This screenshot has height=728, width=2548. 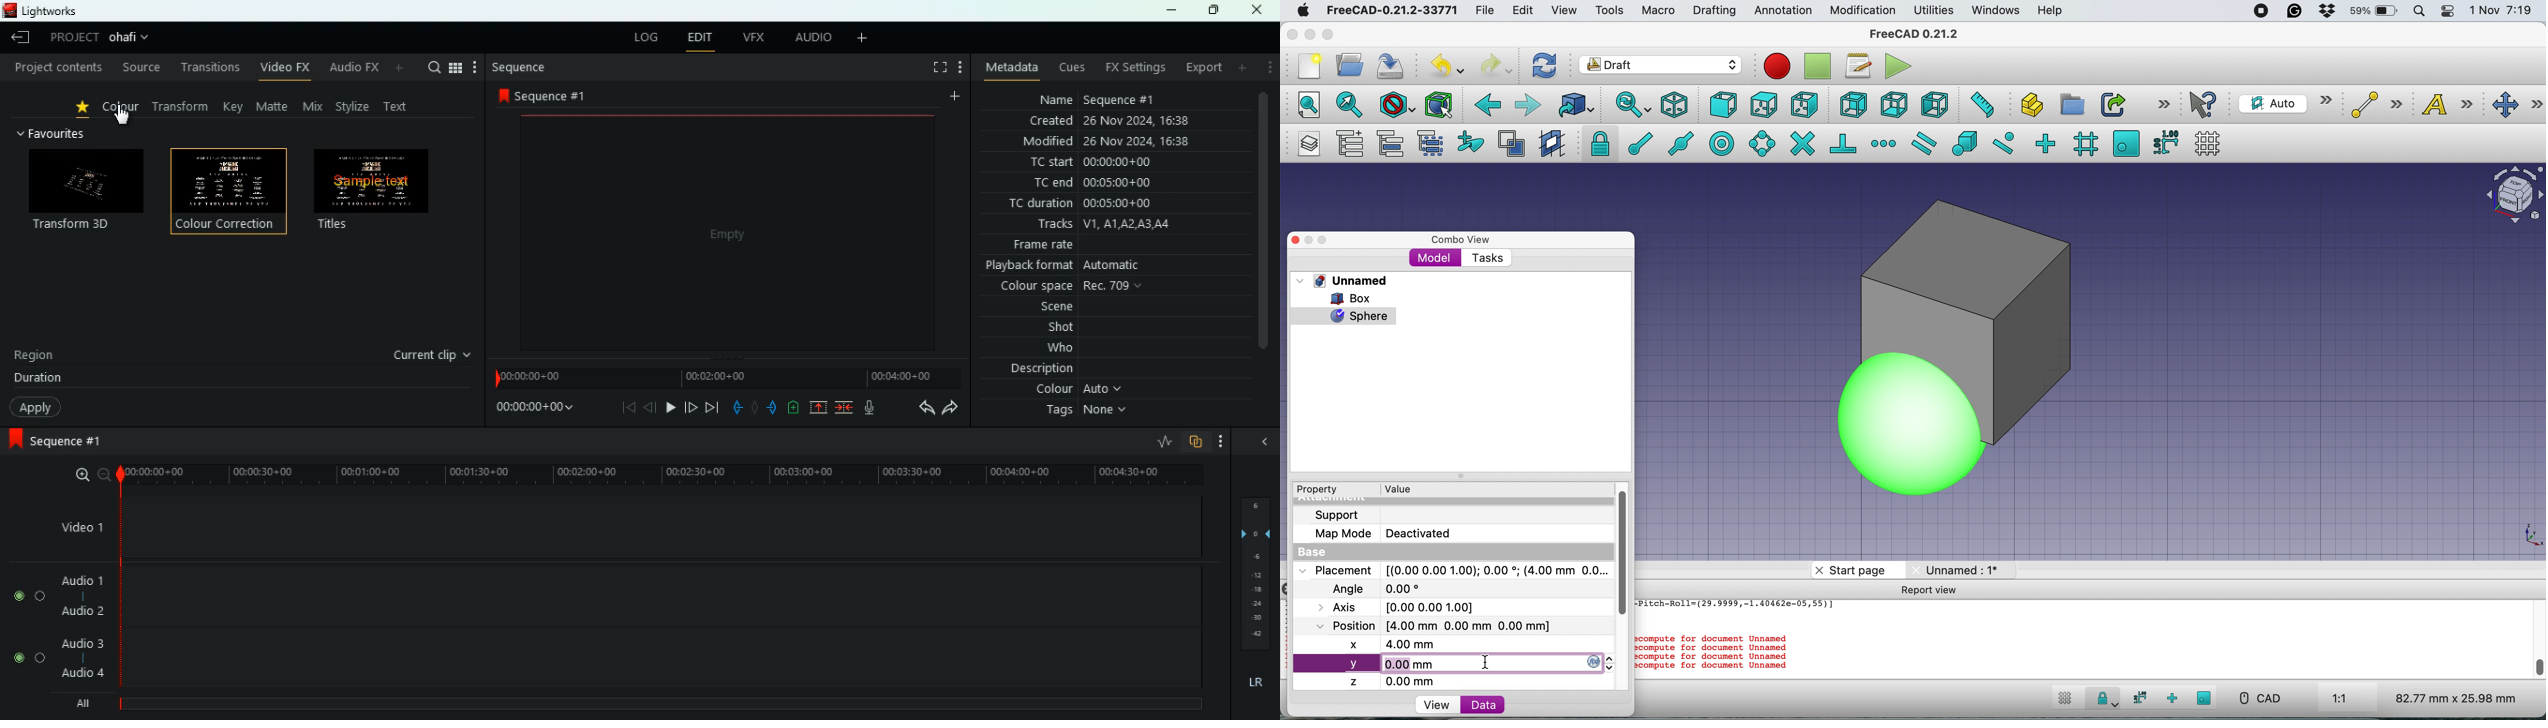 I want to click on favorite, so click(x=86, y=109).